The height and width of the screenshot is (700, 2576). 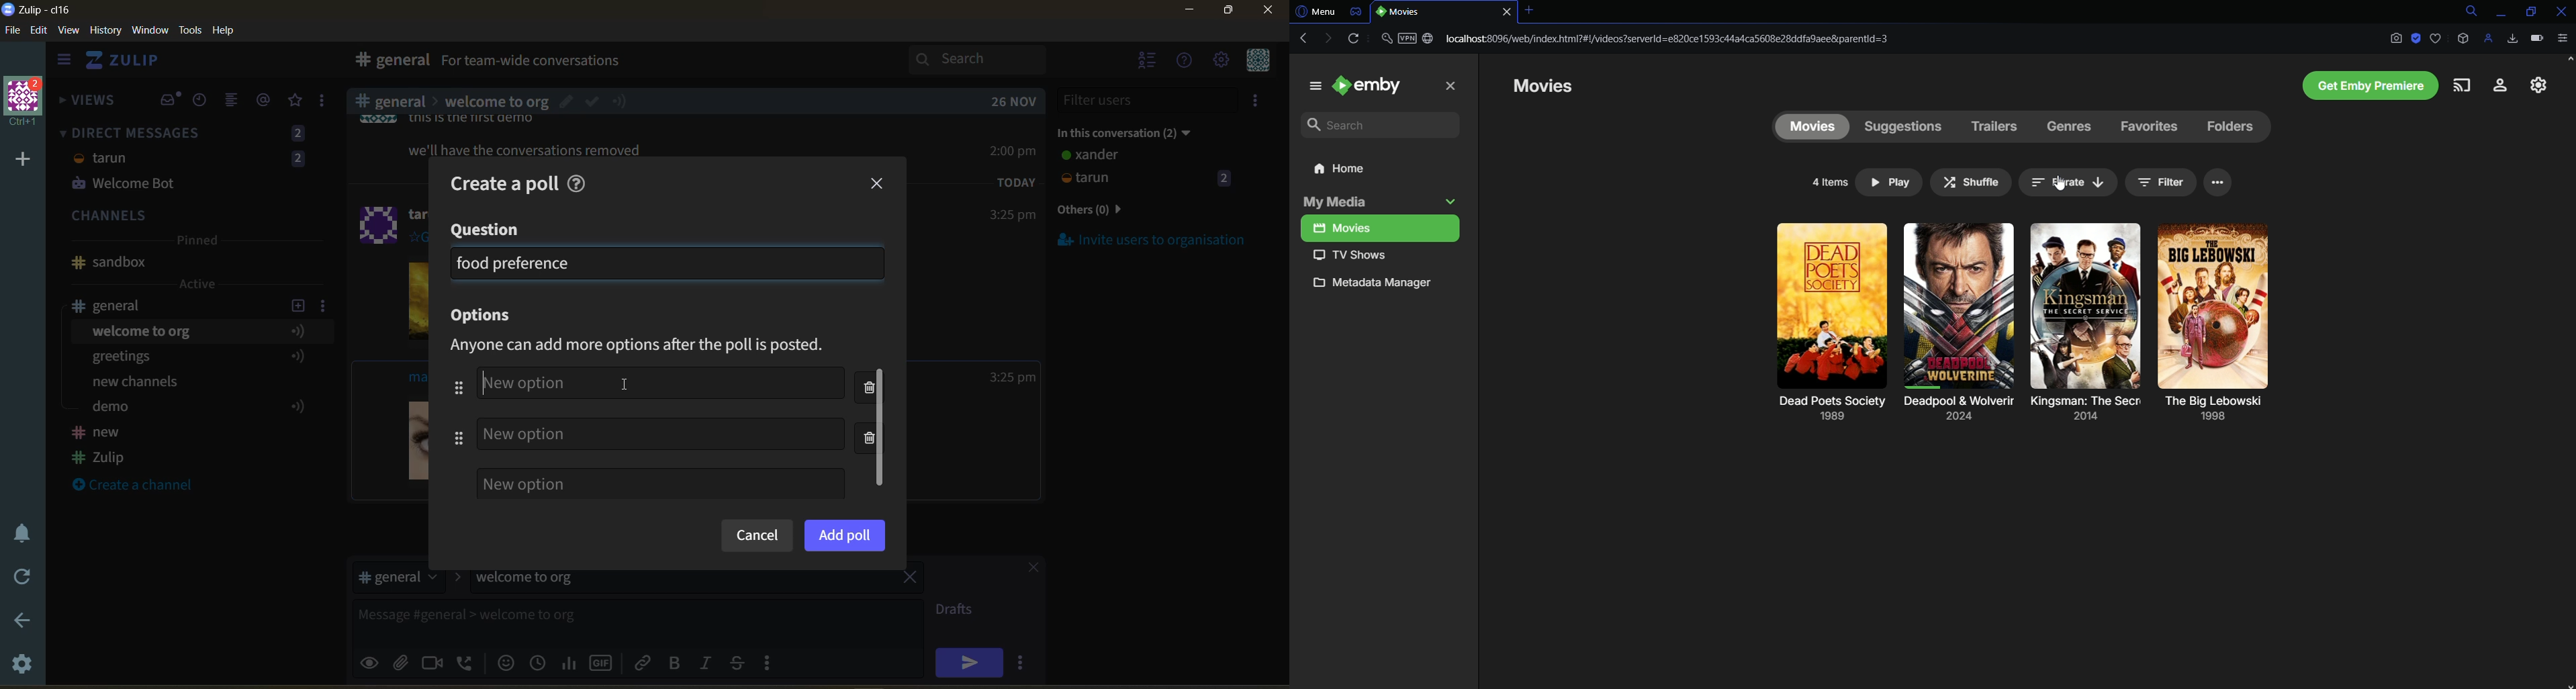 I want to click on Screenshot, so click(x=2395, y=40).